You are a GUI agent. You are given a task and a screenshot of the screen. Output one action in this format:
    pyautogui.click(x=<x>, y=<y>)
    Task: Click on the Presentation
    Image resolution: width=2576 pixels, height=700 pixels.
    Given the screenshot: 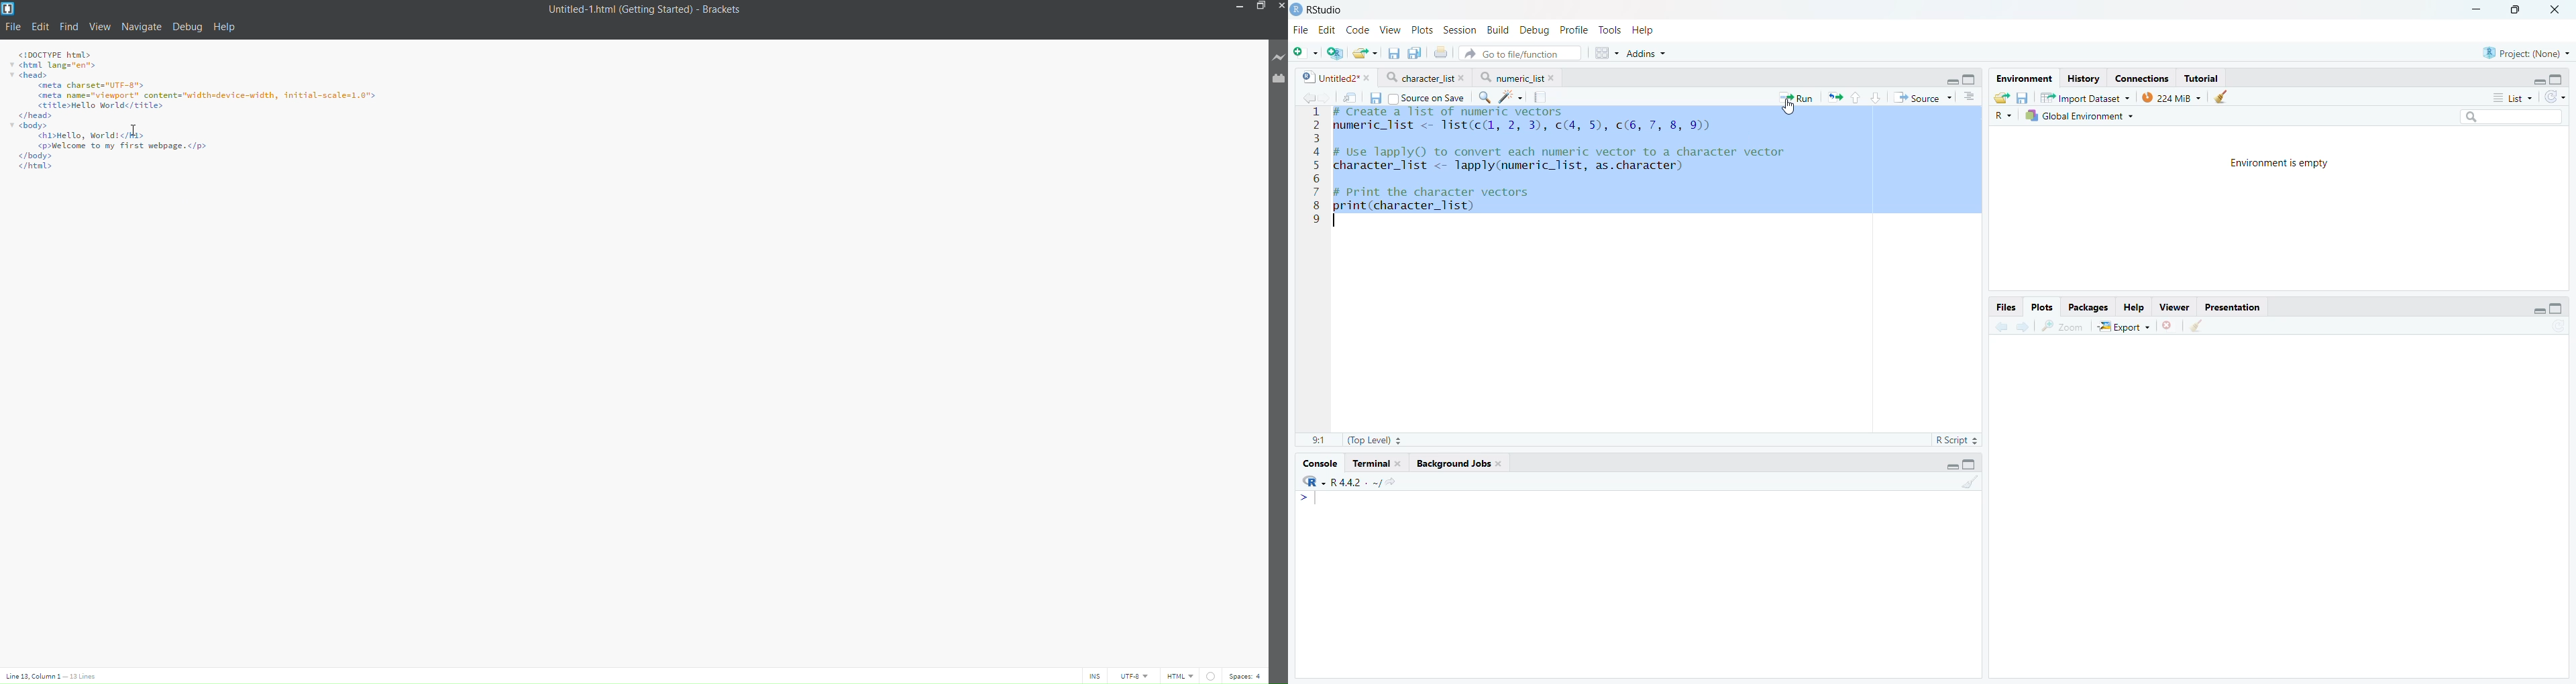 What is the action you would take?
    pyautogui.click(x=2232, y=307)
    